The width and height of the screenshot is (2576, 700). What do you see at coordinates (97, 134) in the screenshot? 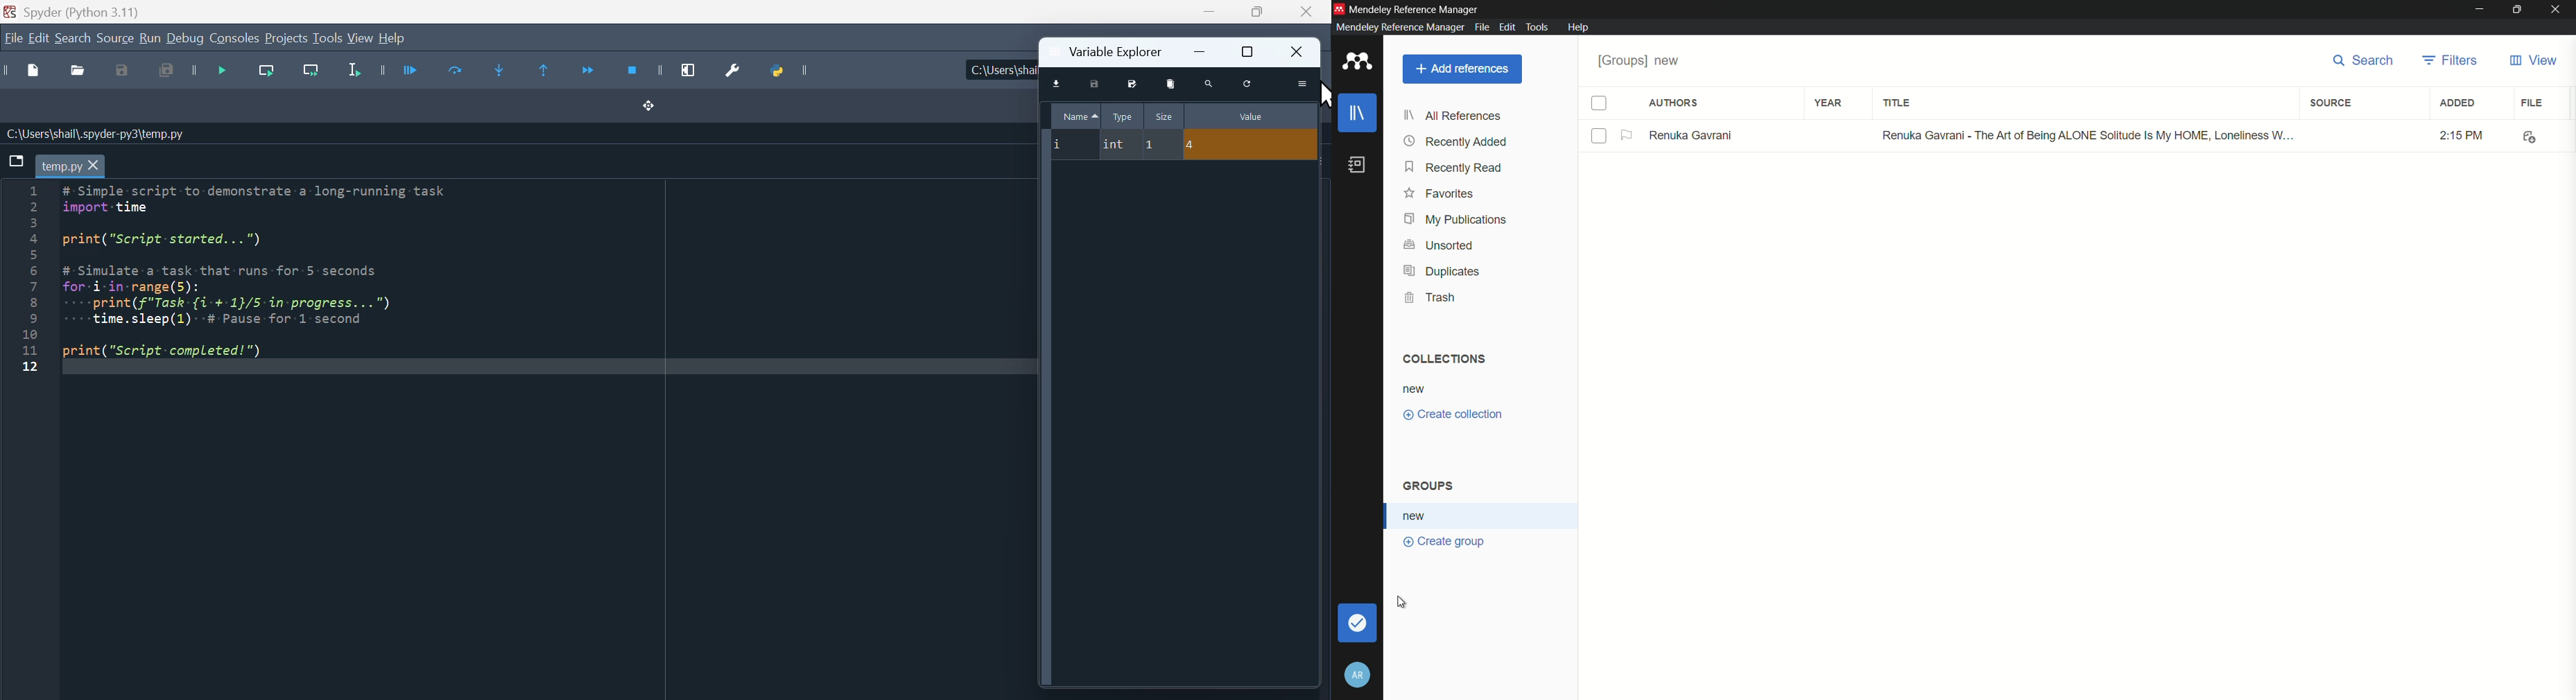
I see `C:\Users\shail\.spyder-py3\temp.py` at bounding box center [97, 134].